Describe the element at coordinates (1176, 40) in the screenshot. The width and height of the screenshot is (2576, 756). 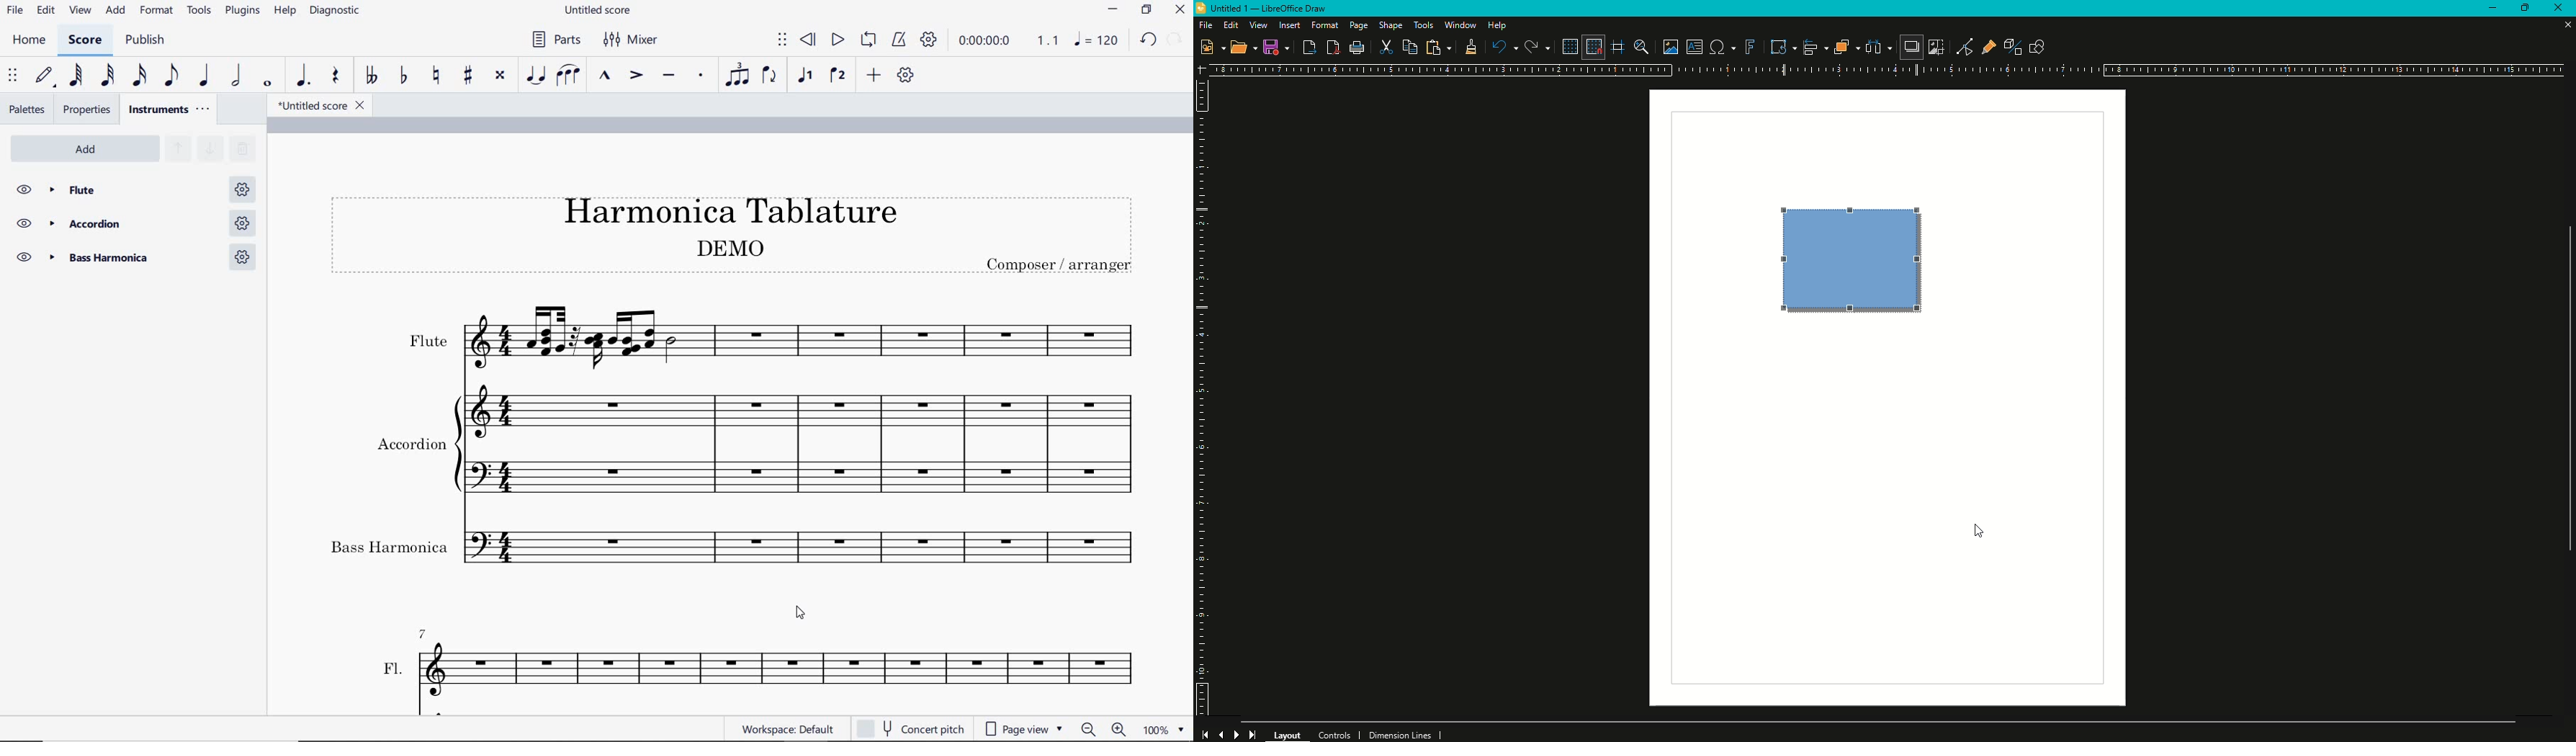
I see `REDO` at that location.